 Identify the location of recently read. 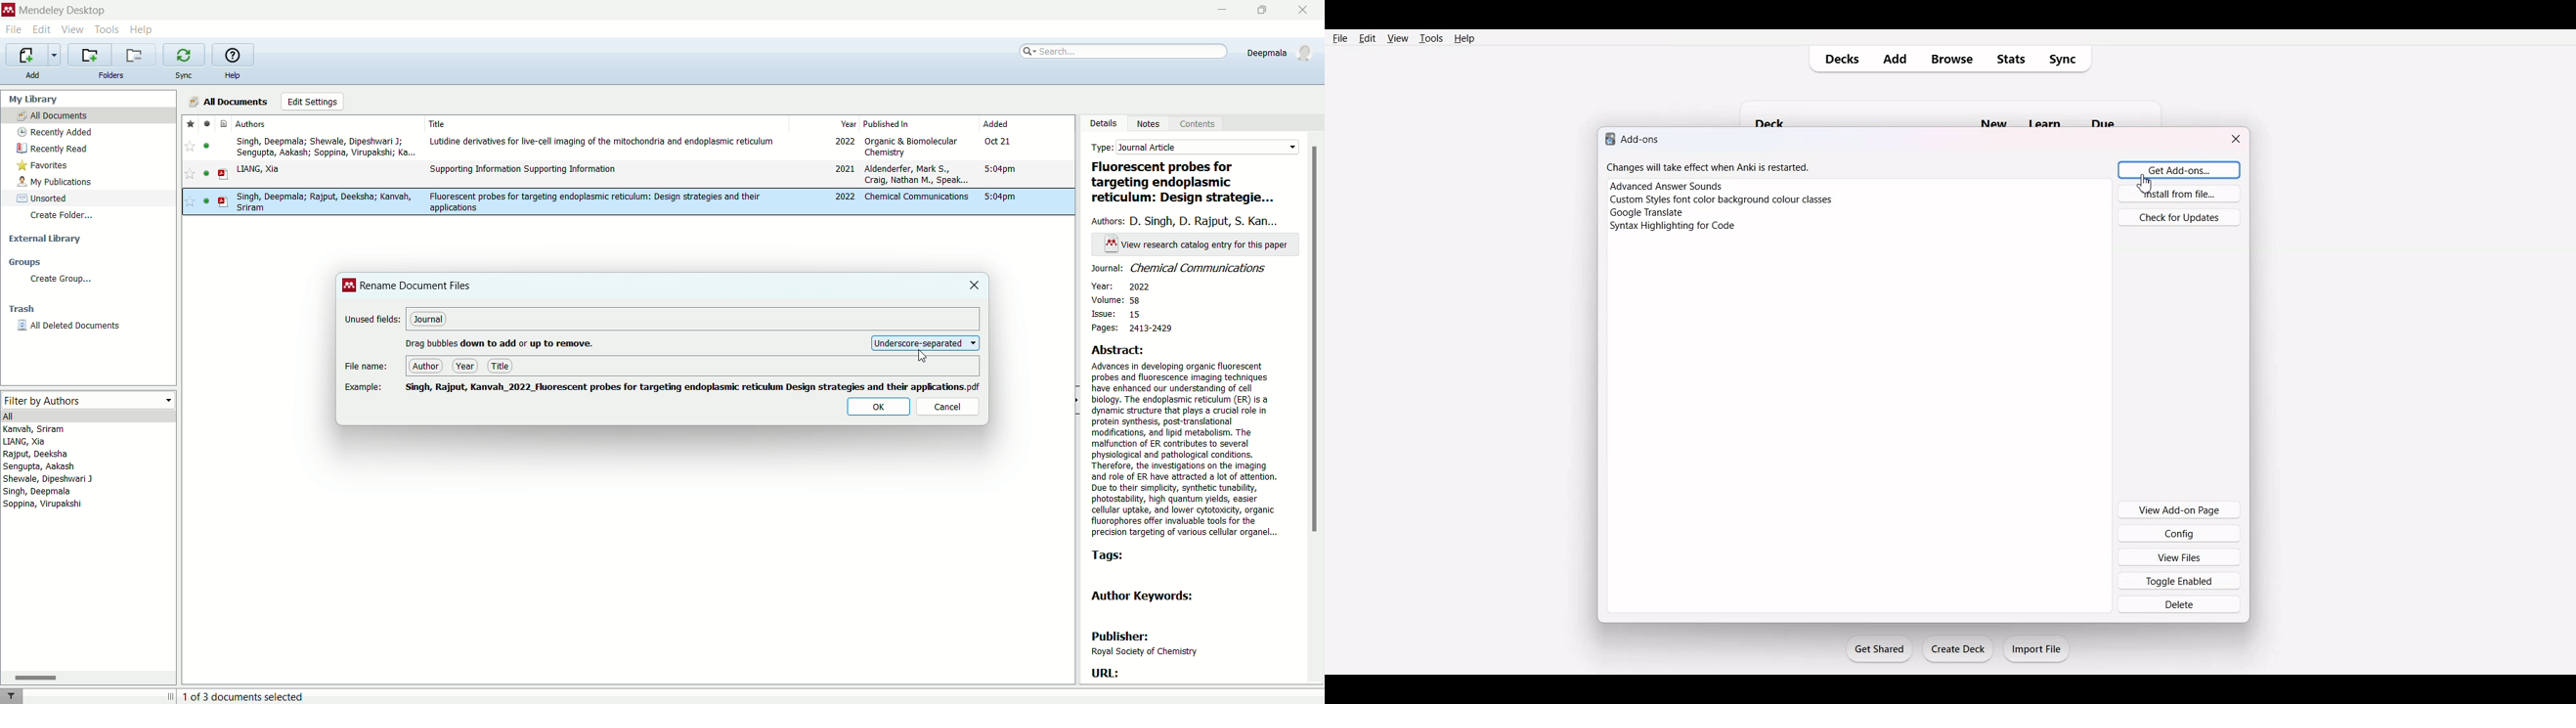
(52, 148).